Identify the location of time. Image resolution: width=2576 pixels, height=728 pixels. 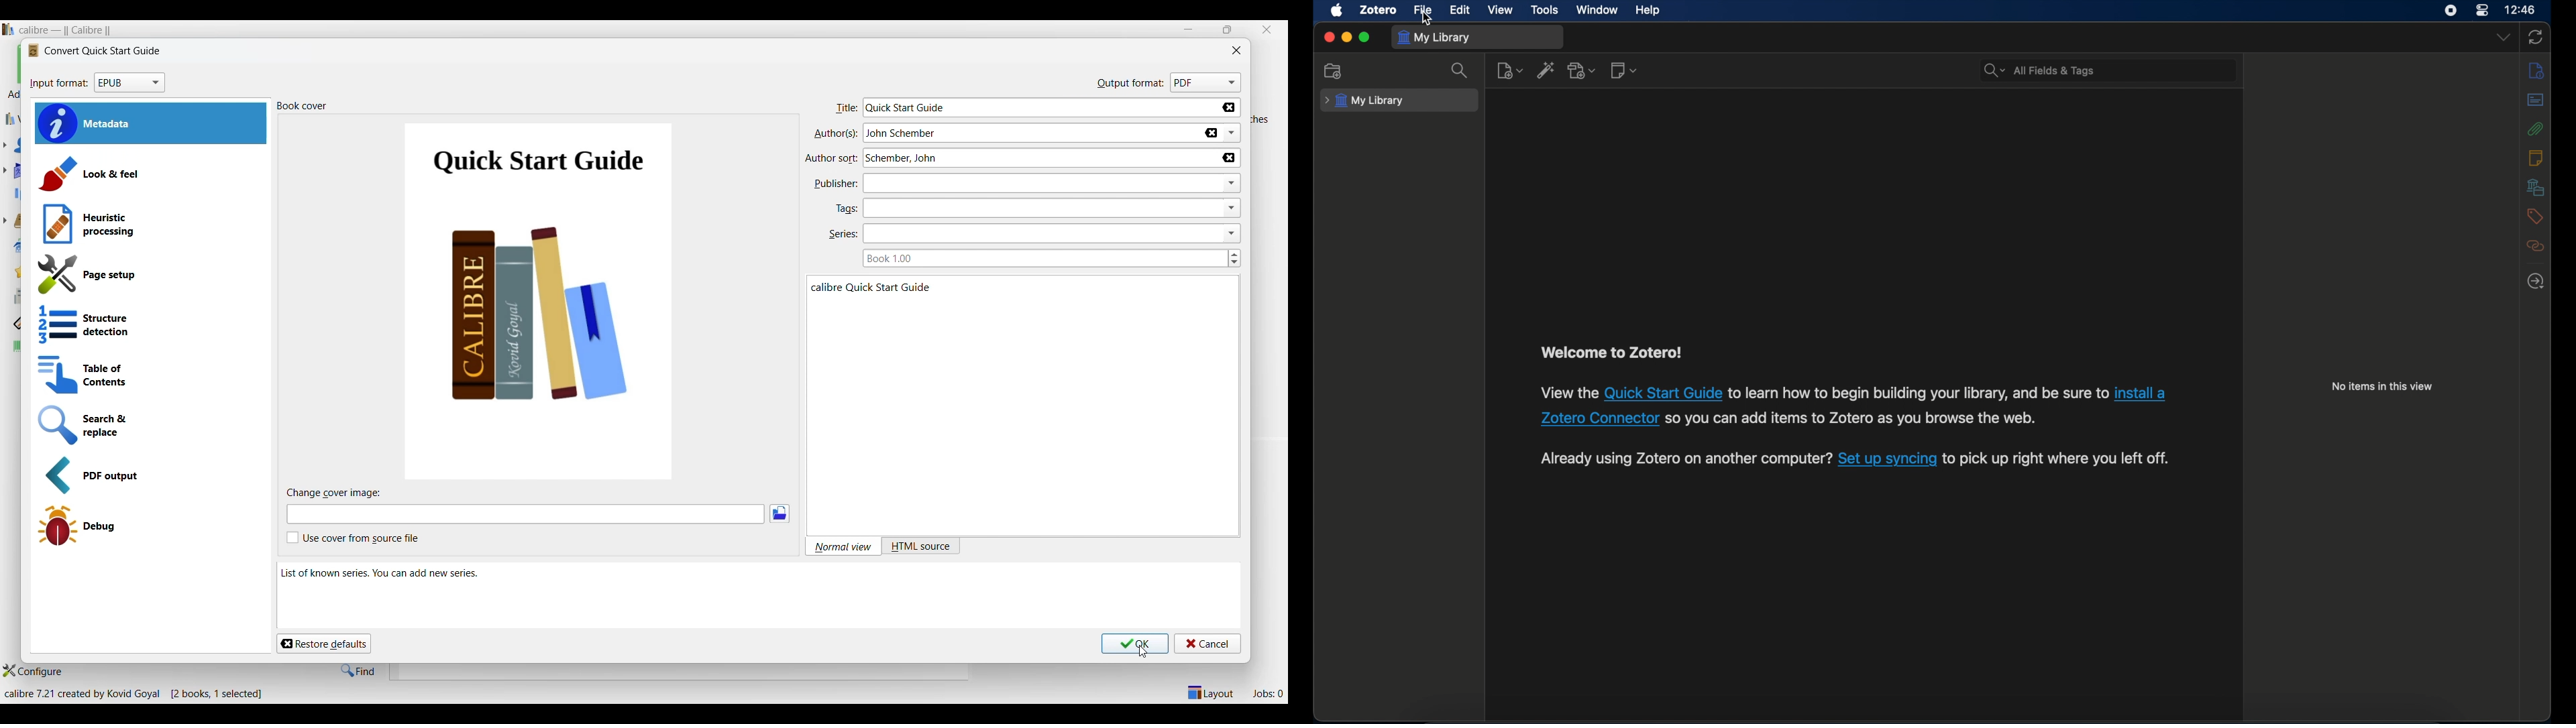
(2520, 9).